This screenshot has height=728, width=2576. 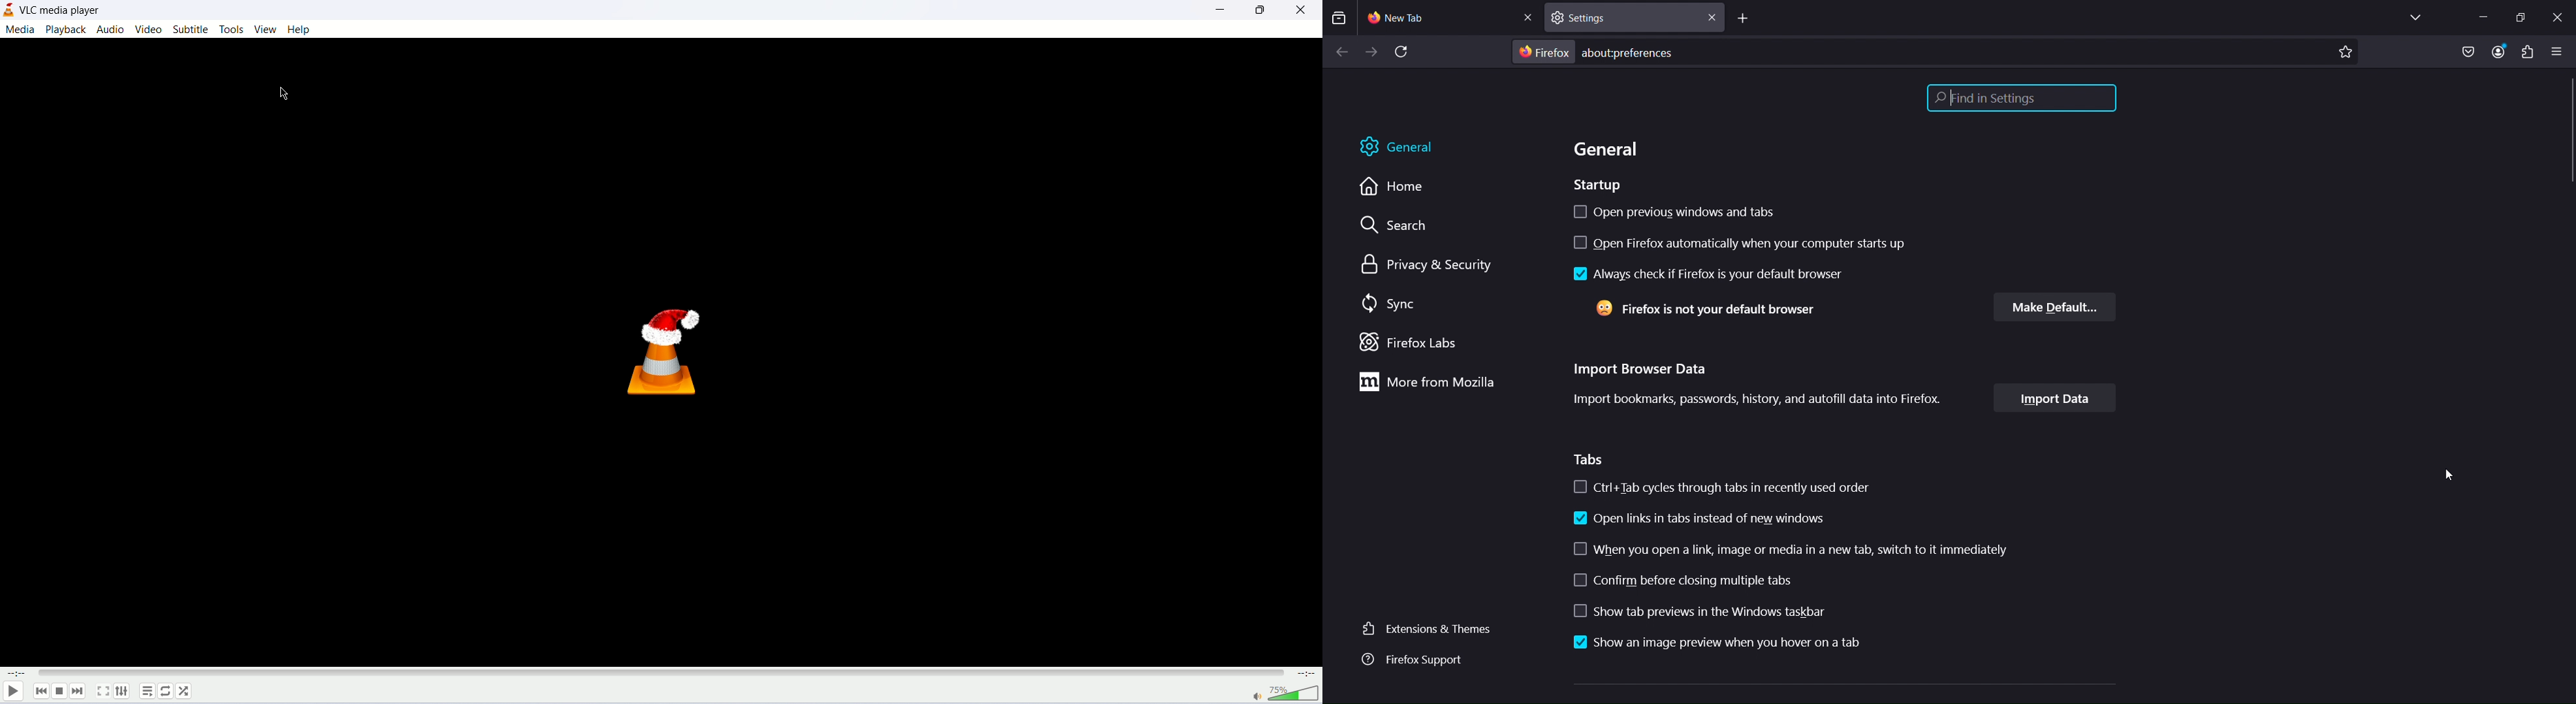 What do you see at coordinates (2060, 398) in the screenshot?
I see `Import Data` at bounding box center [2060, 398].